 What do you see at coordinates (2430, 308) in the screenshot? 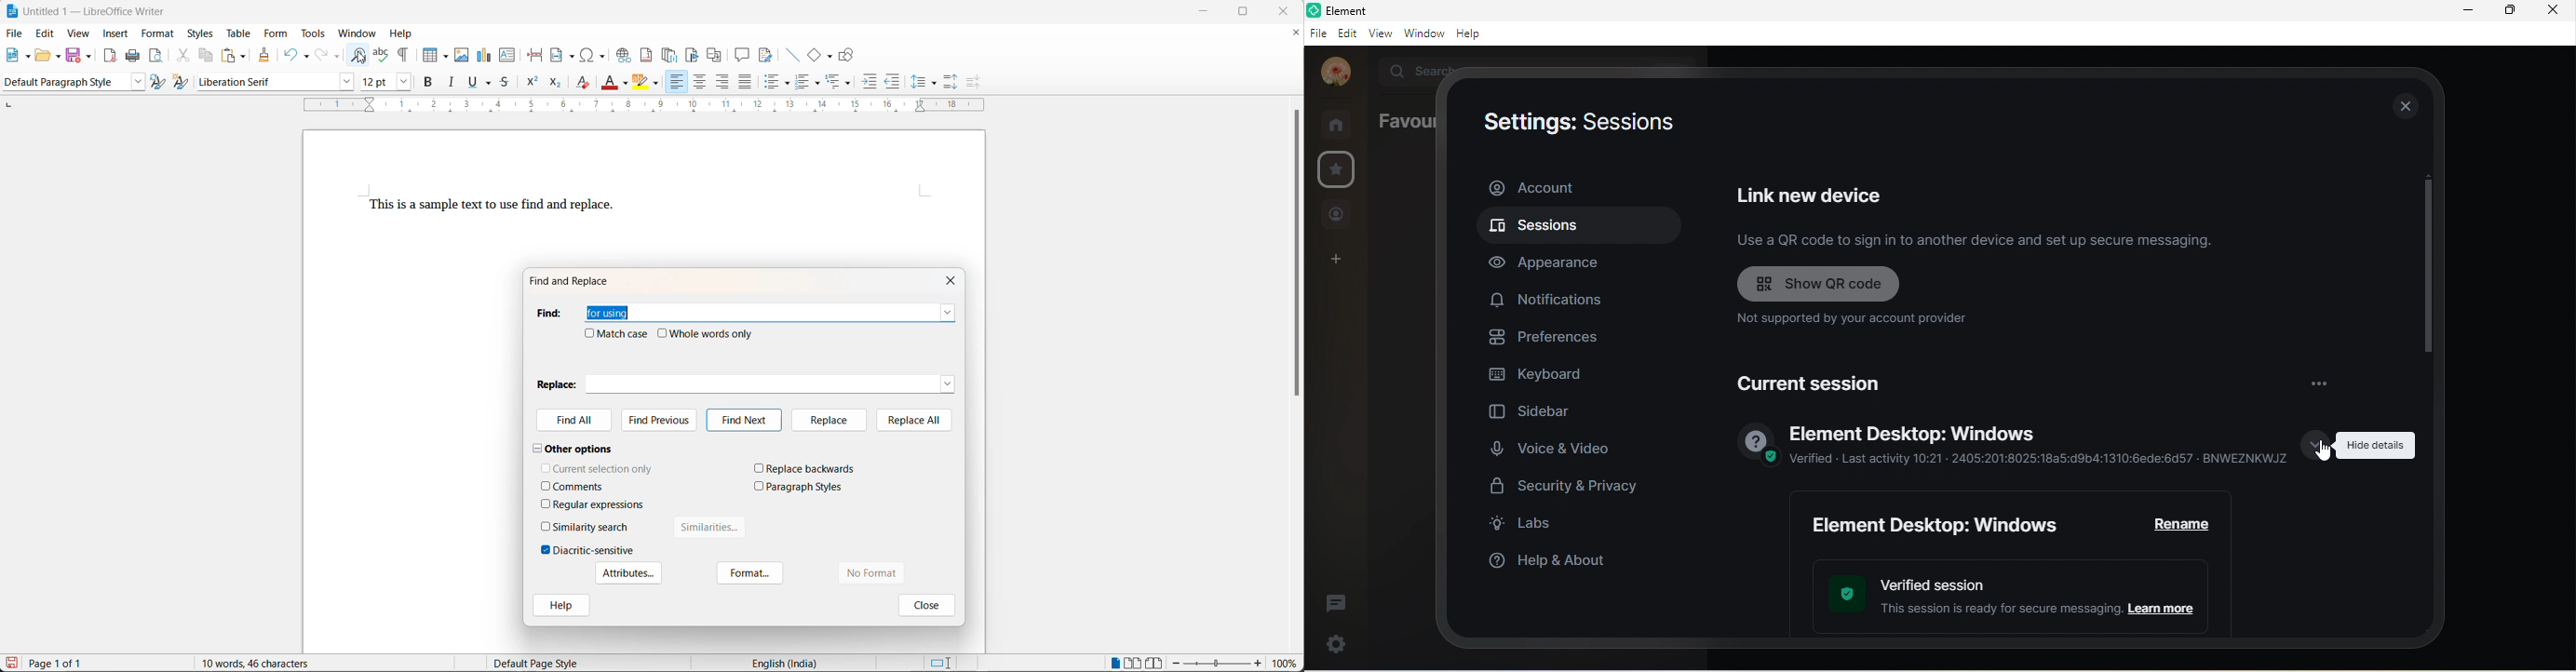
I see `vertical scroll bar` at bounding box center [2430, 308].